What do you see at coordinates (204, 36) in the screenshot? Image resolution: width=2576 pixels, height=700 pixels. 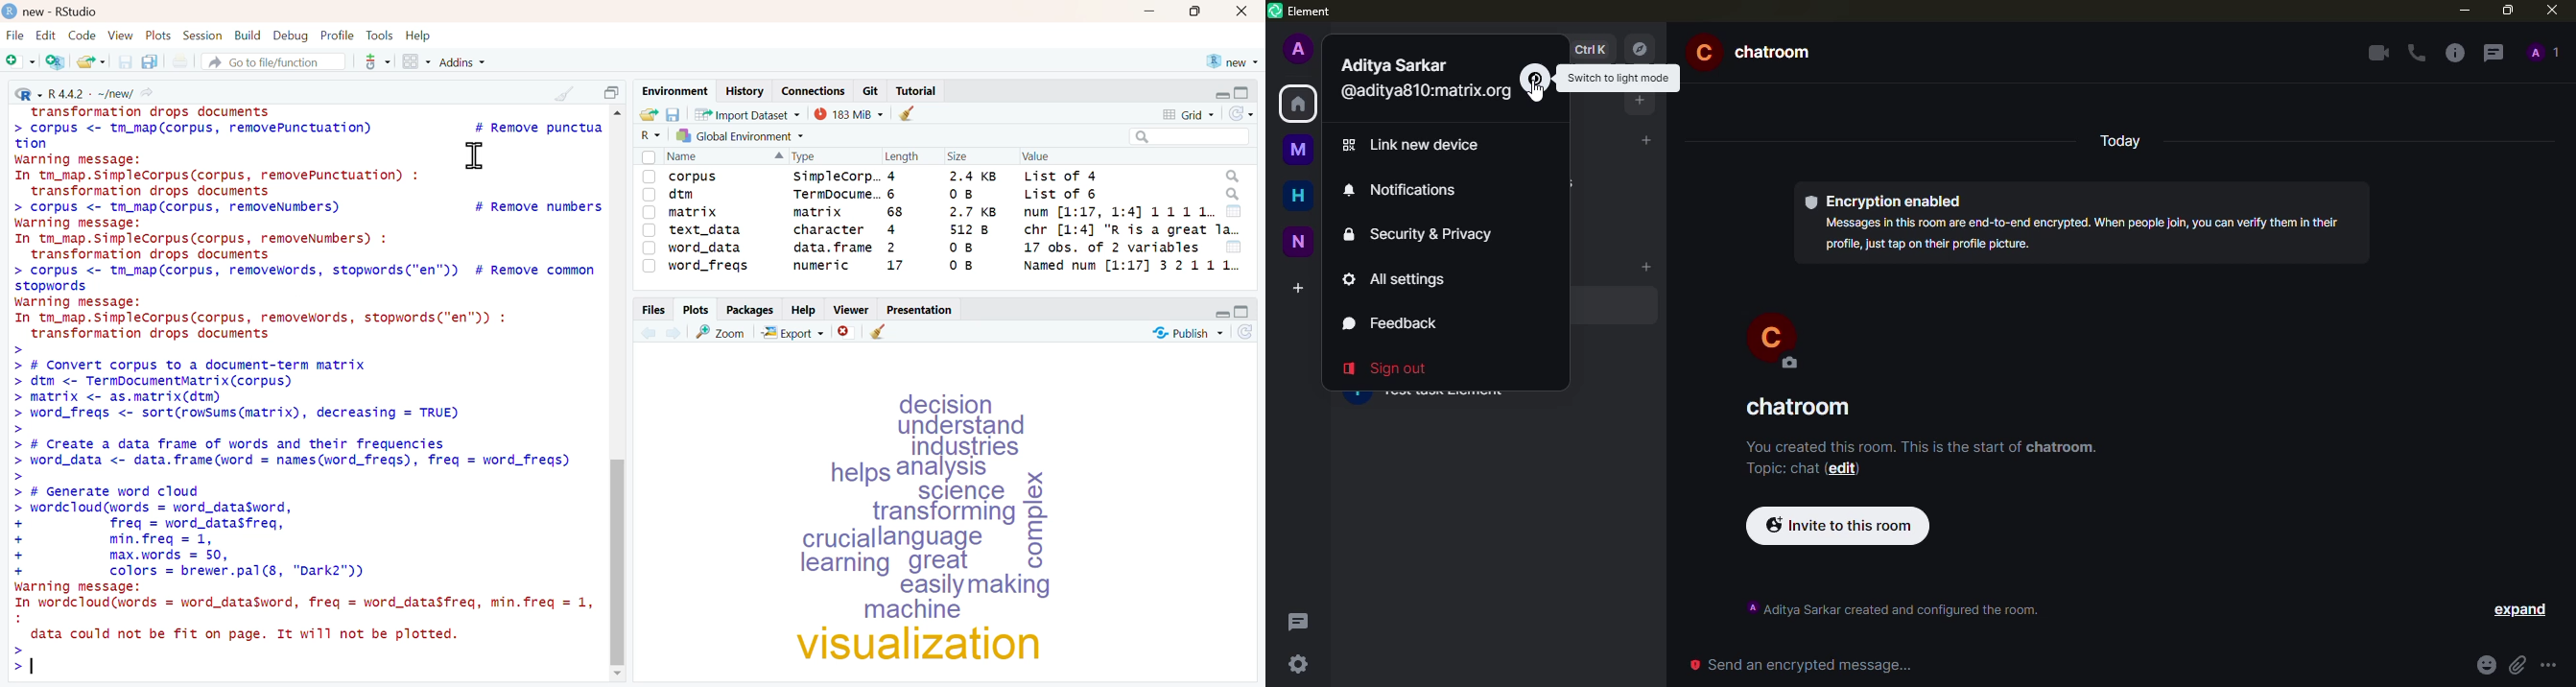 I see `Session` at bounding box center [204, 36].